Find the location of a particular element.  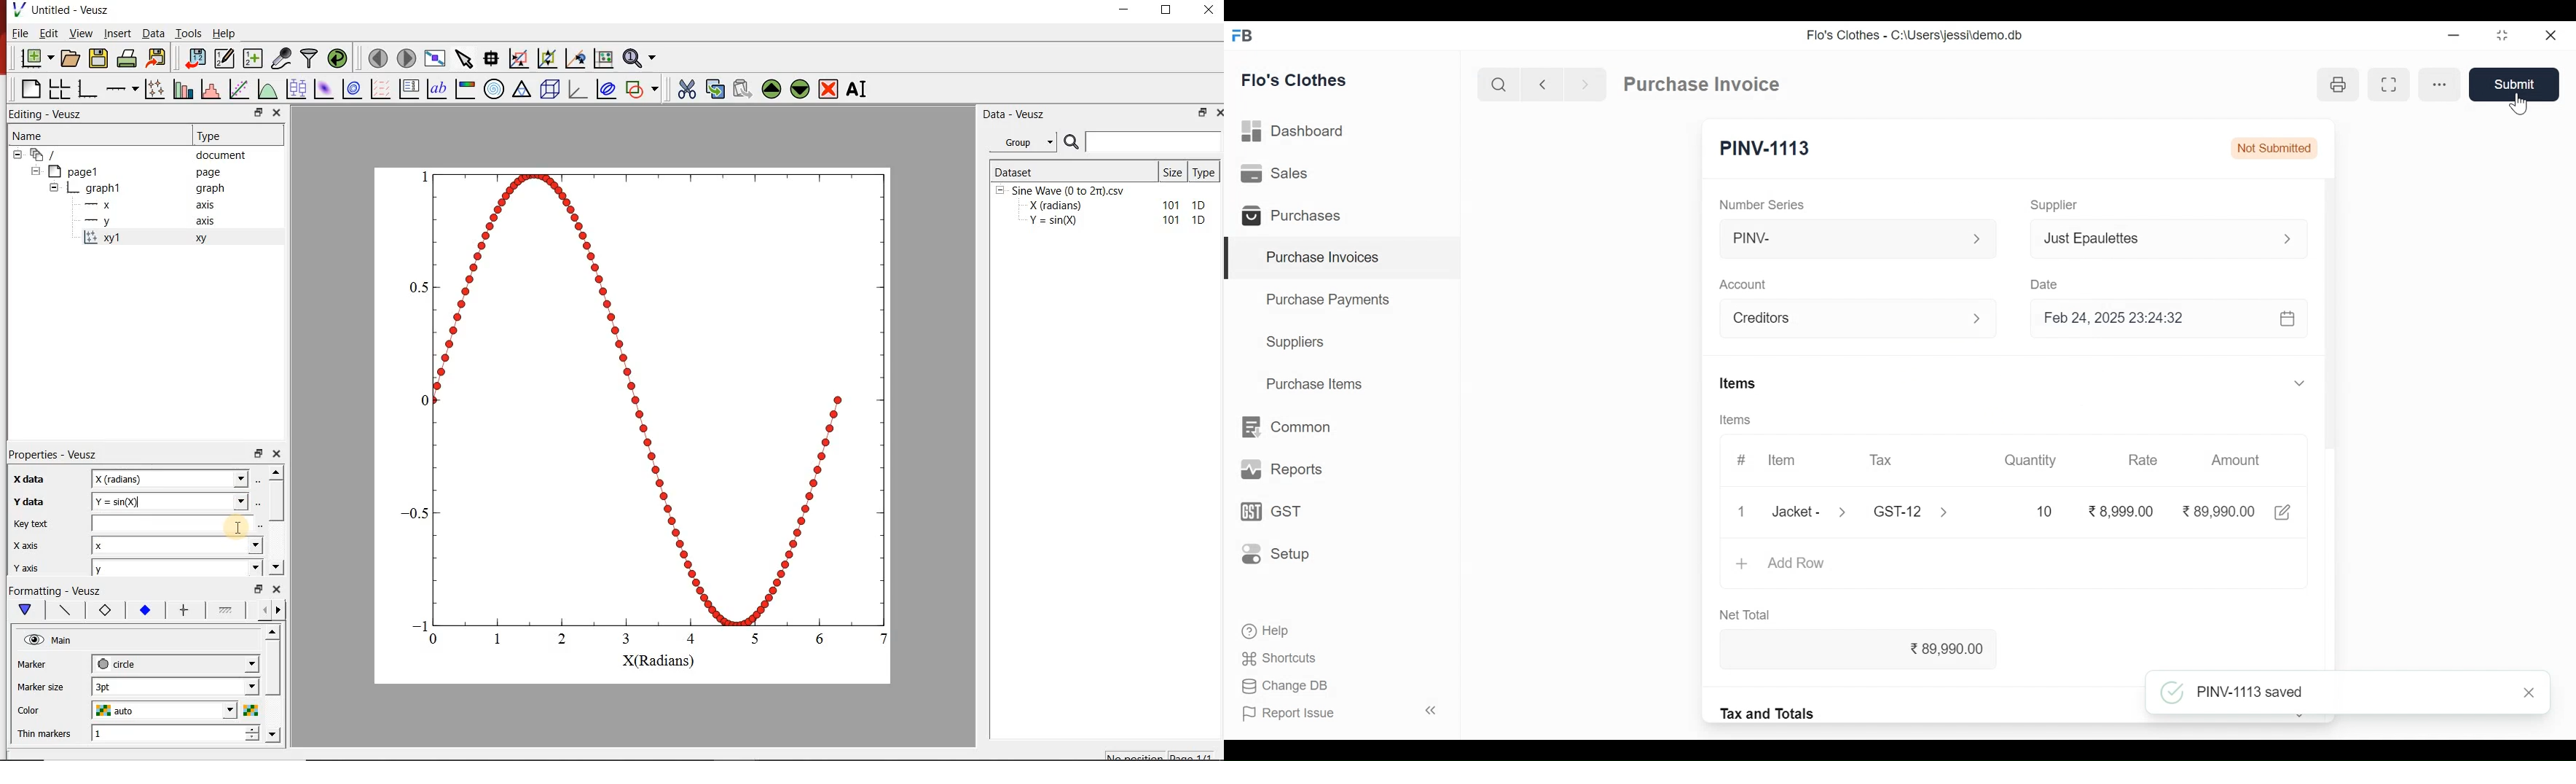

Cursor is located at coordinates (2520, 107).